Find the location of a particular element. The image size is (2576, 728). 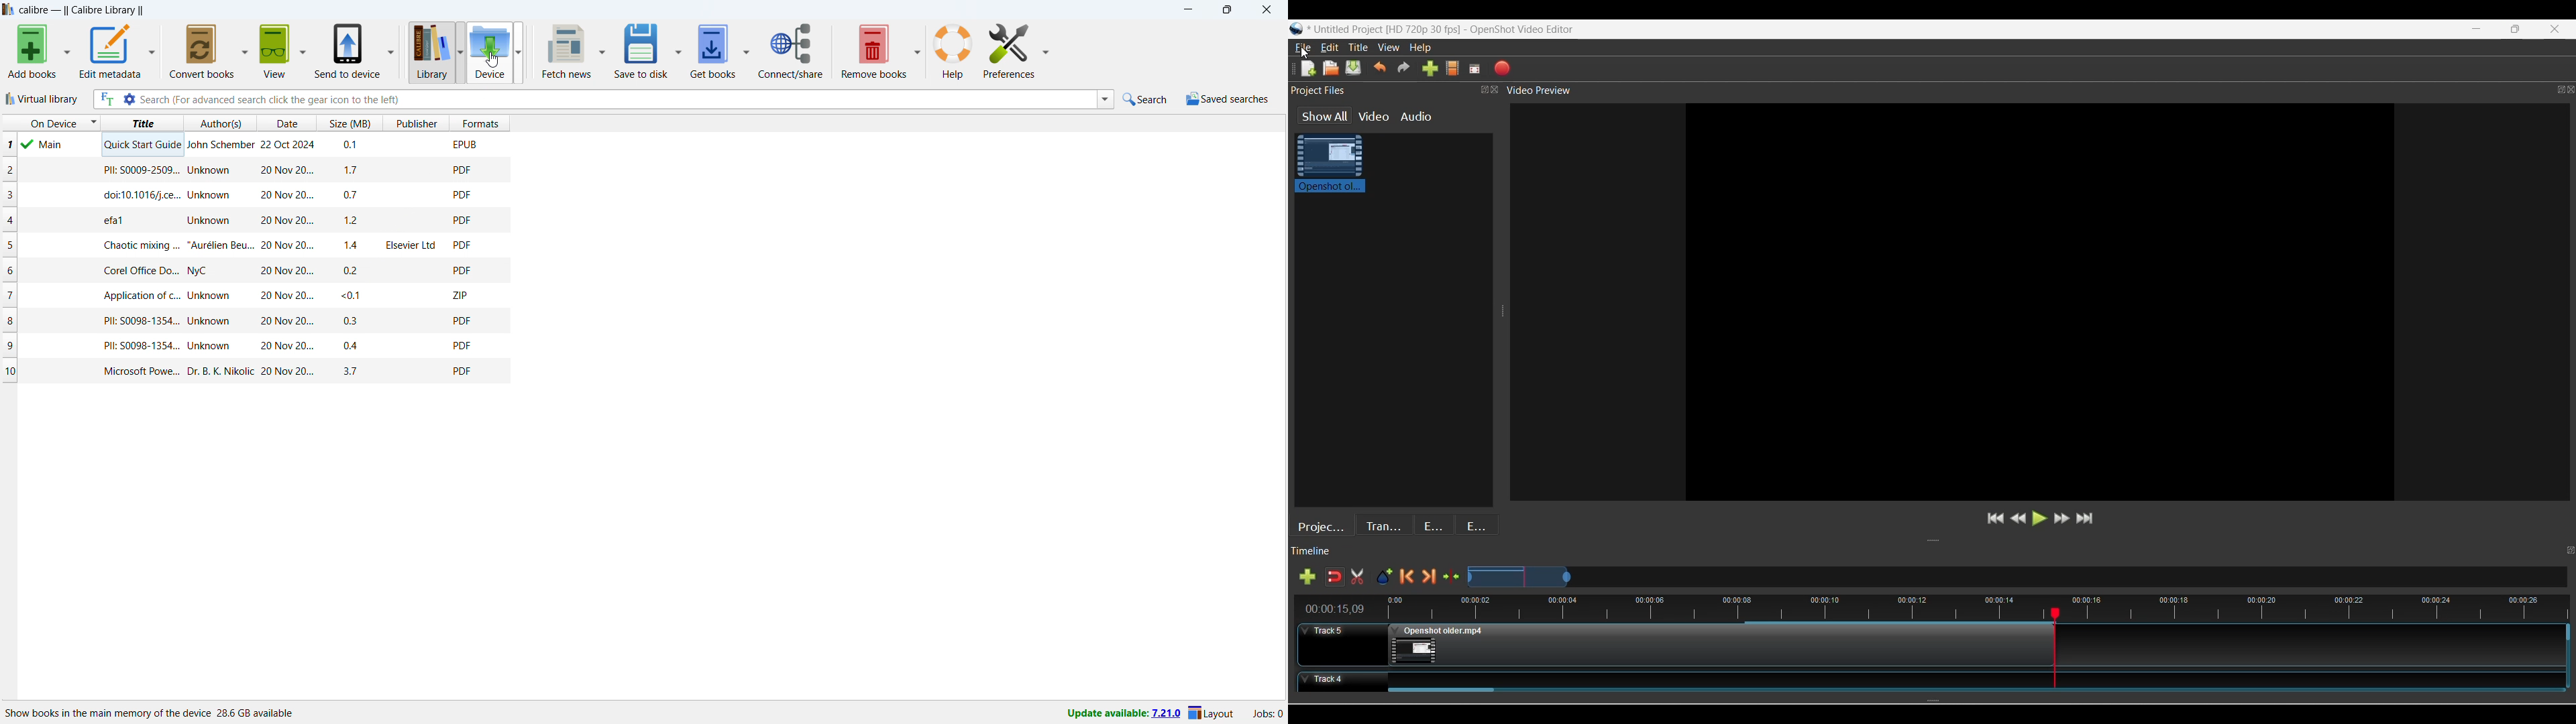

sort by date is located at coordinates (284, 123).